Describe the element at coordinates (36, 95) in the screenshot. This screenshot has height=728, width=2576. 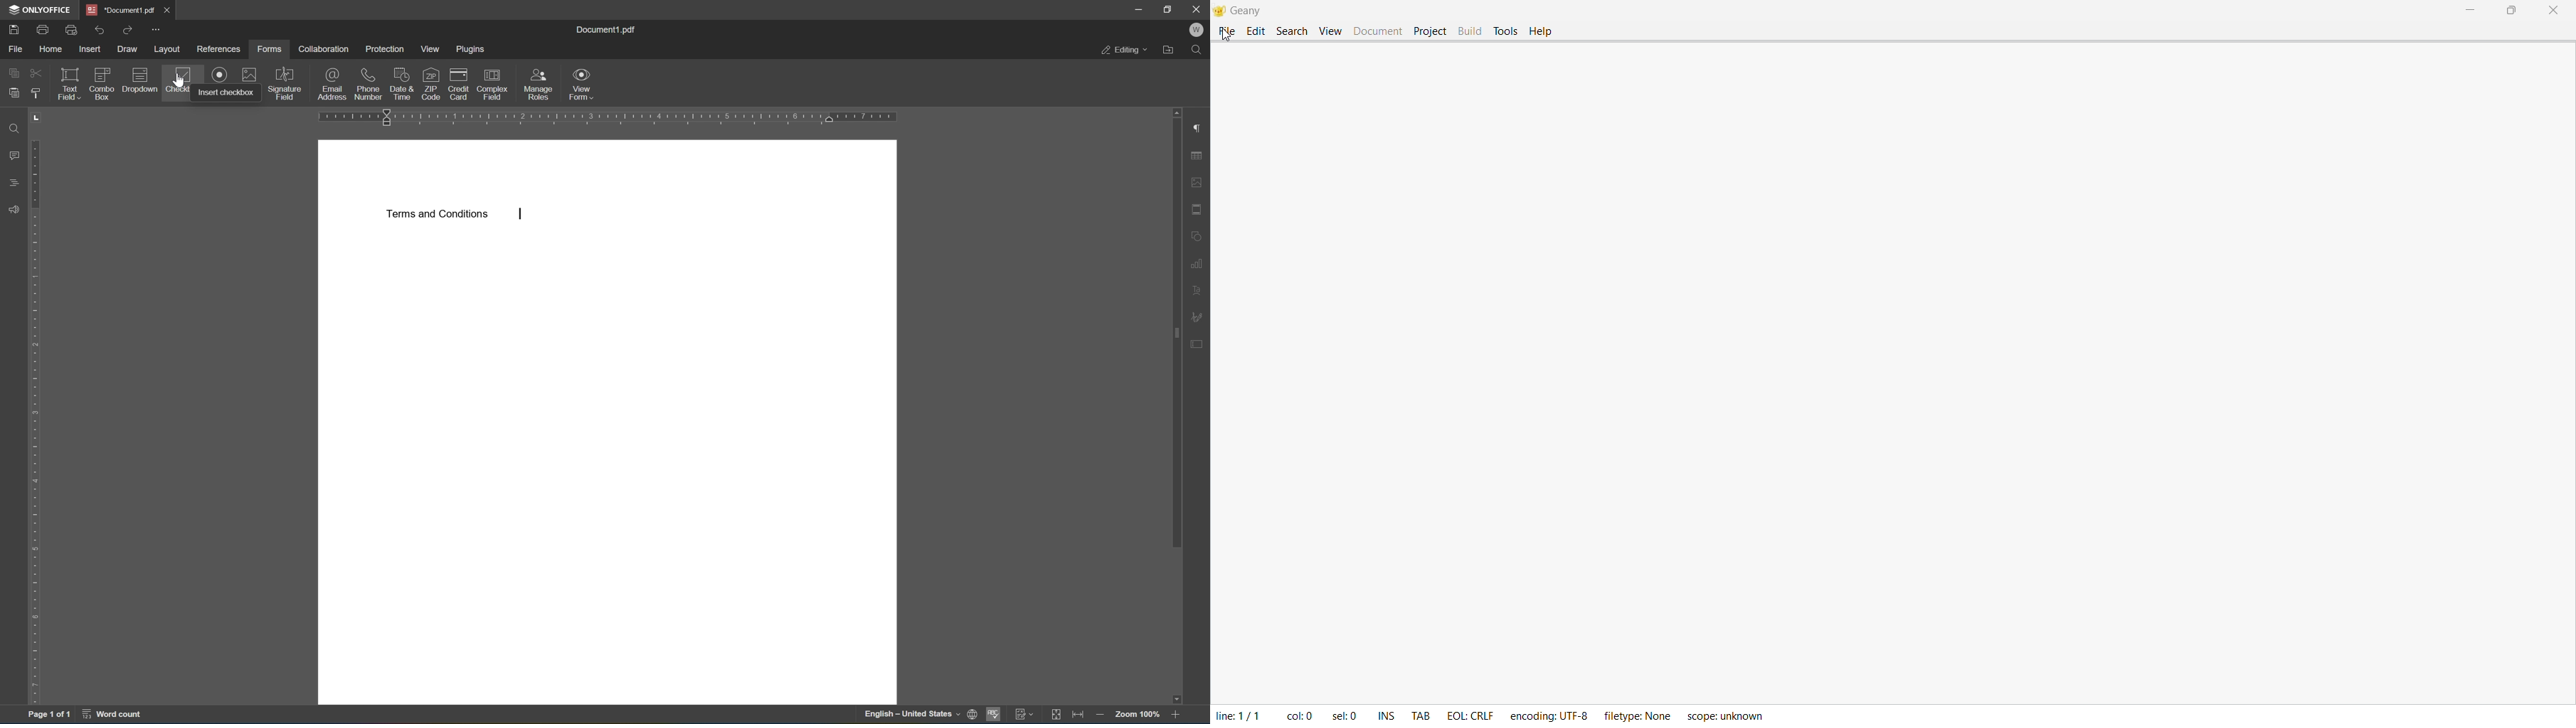
I see `copy style` at that location.